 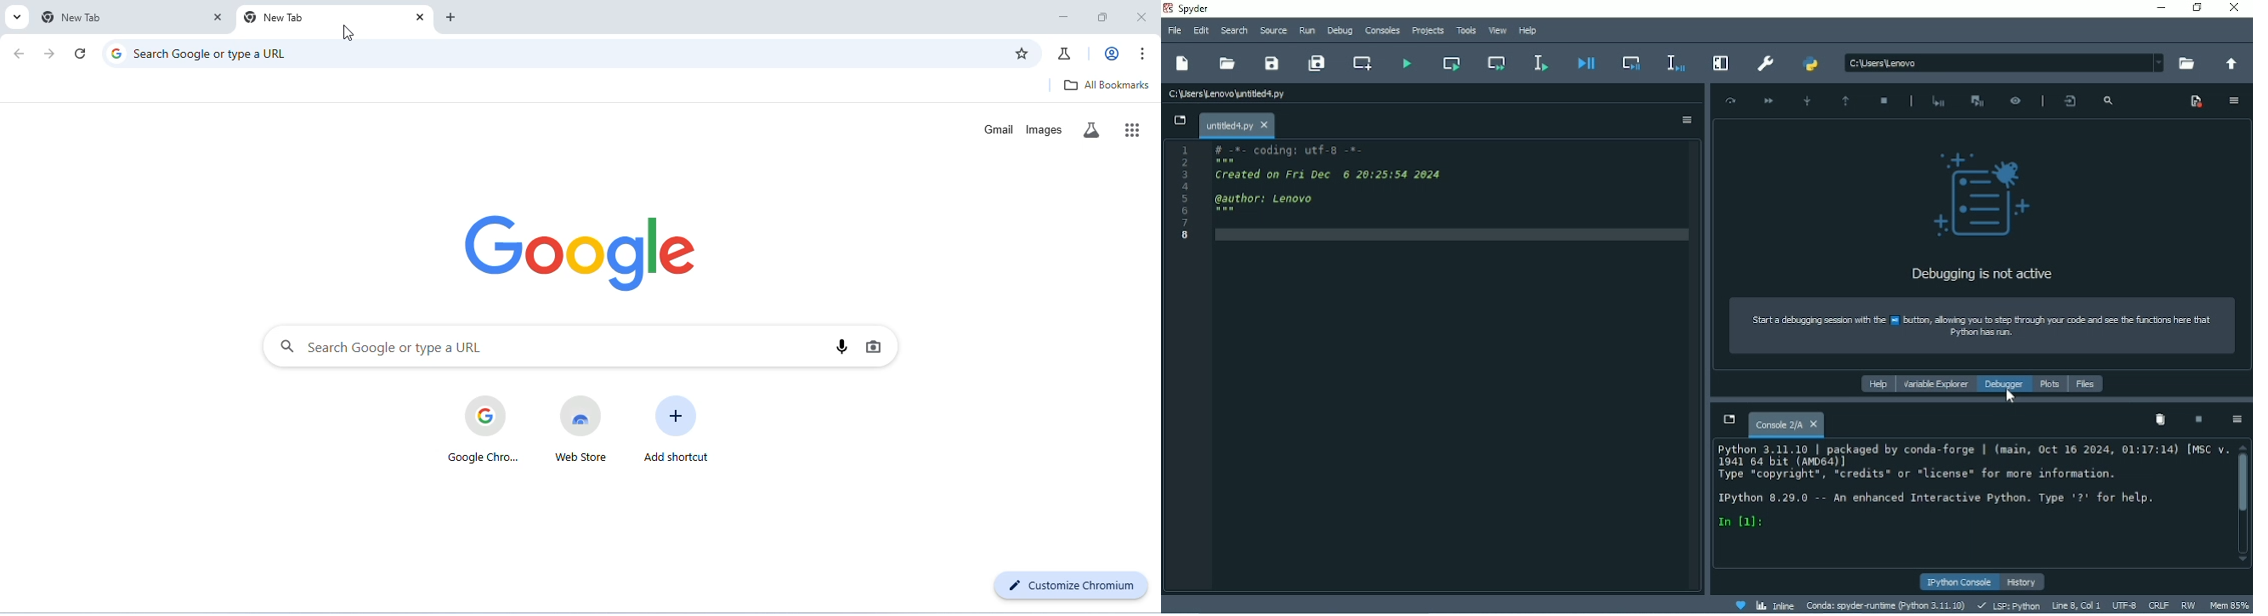 What do you see at coordinates (2199, 420) in the screenshot?
I see `Interrupt kernel` at bounding box center [2199, 420].